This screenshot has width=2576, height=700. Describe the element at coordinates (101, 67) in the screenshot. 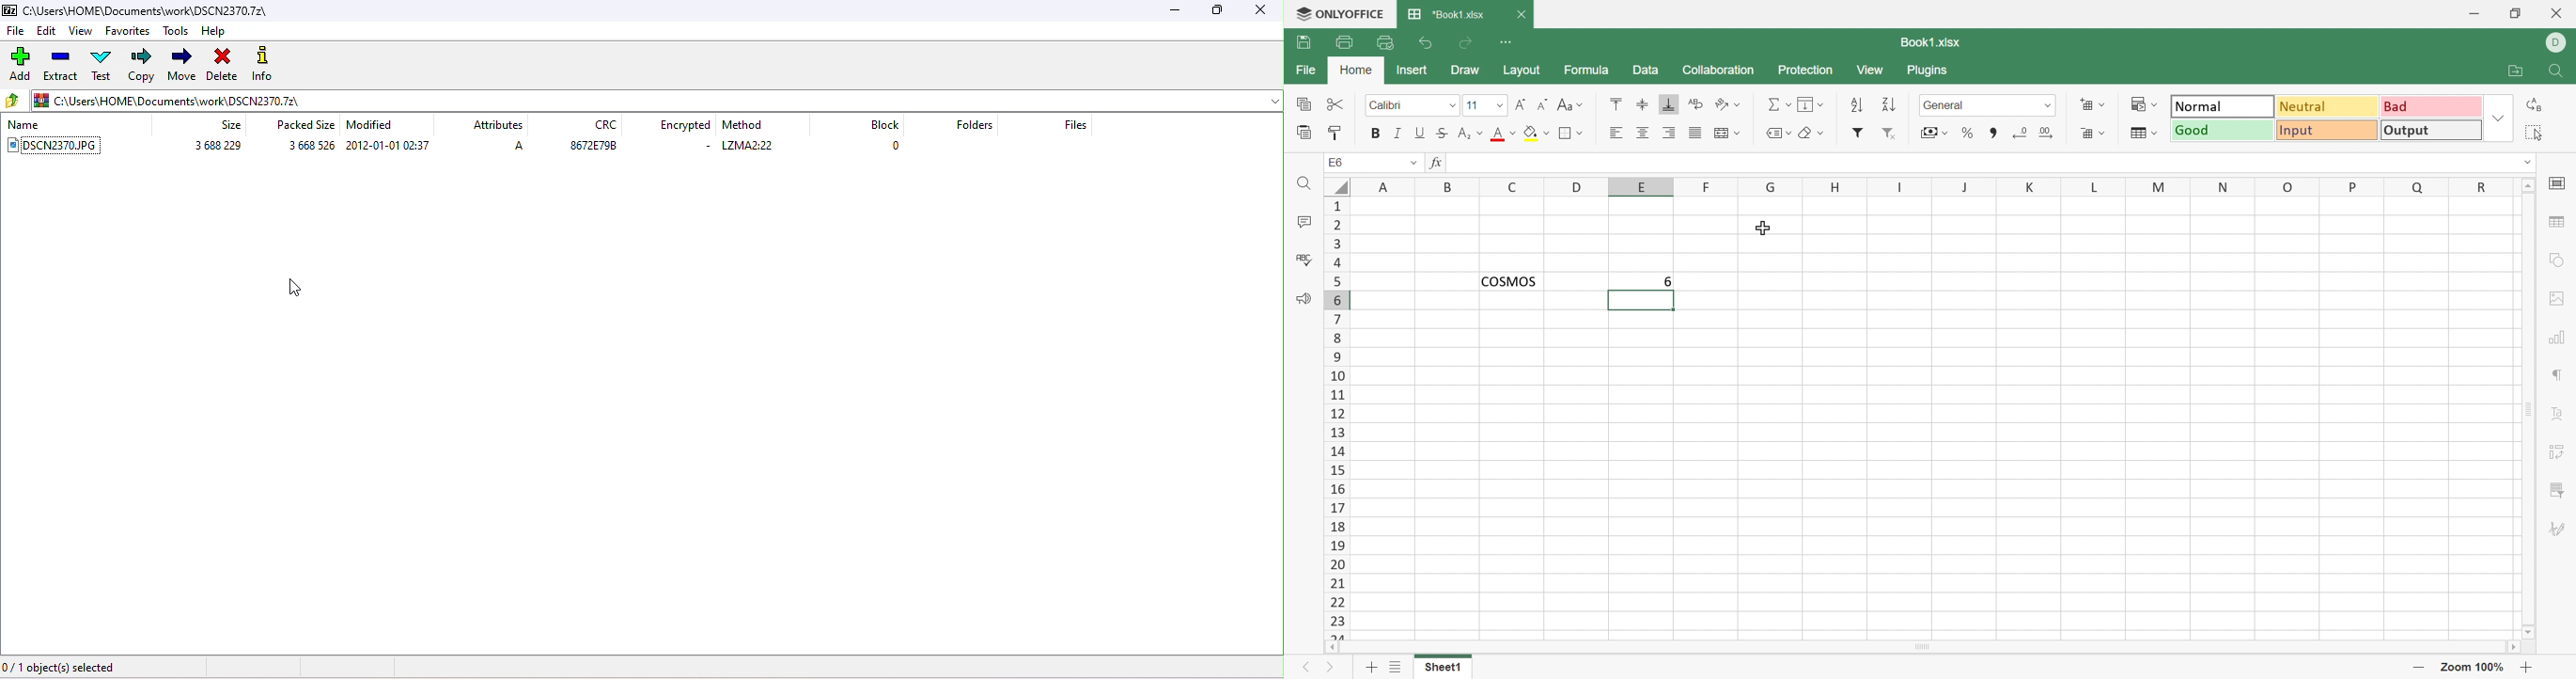

I see `test` at that location.